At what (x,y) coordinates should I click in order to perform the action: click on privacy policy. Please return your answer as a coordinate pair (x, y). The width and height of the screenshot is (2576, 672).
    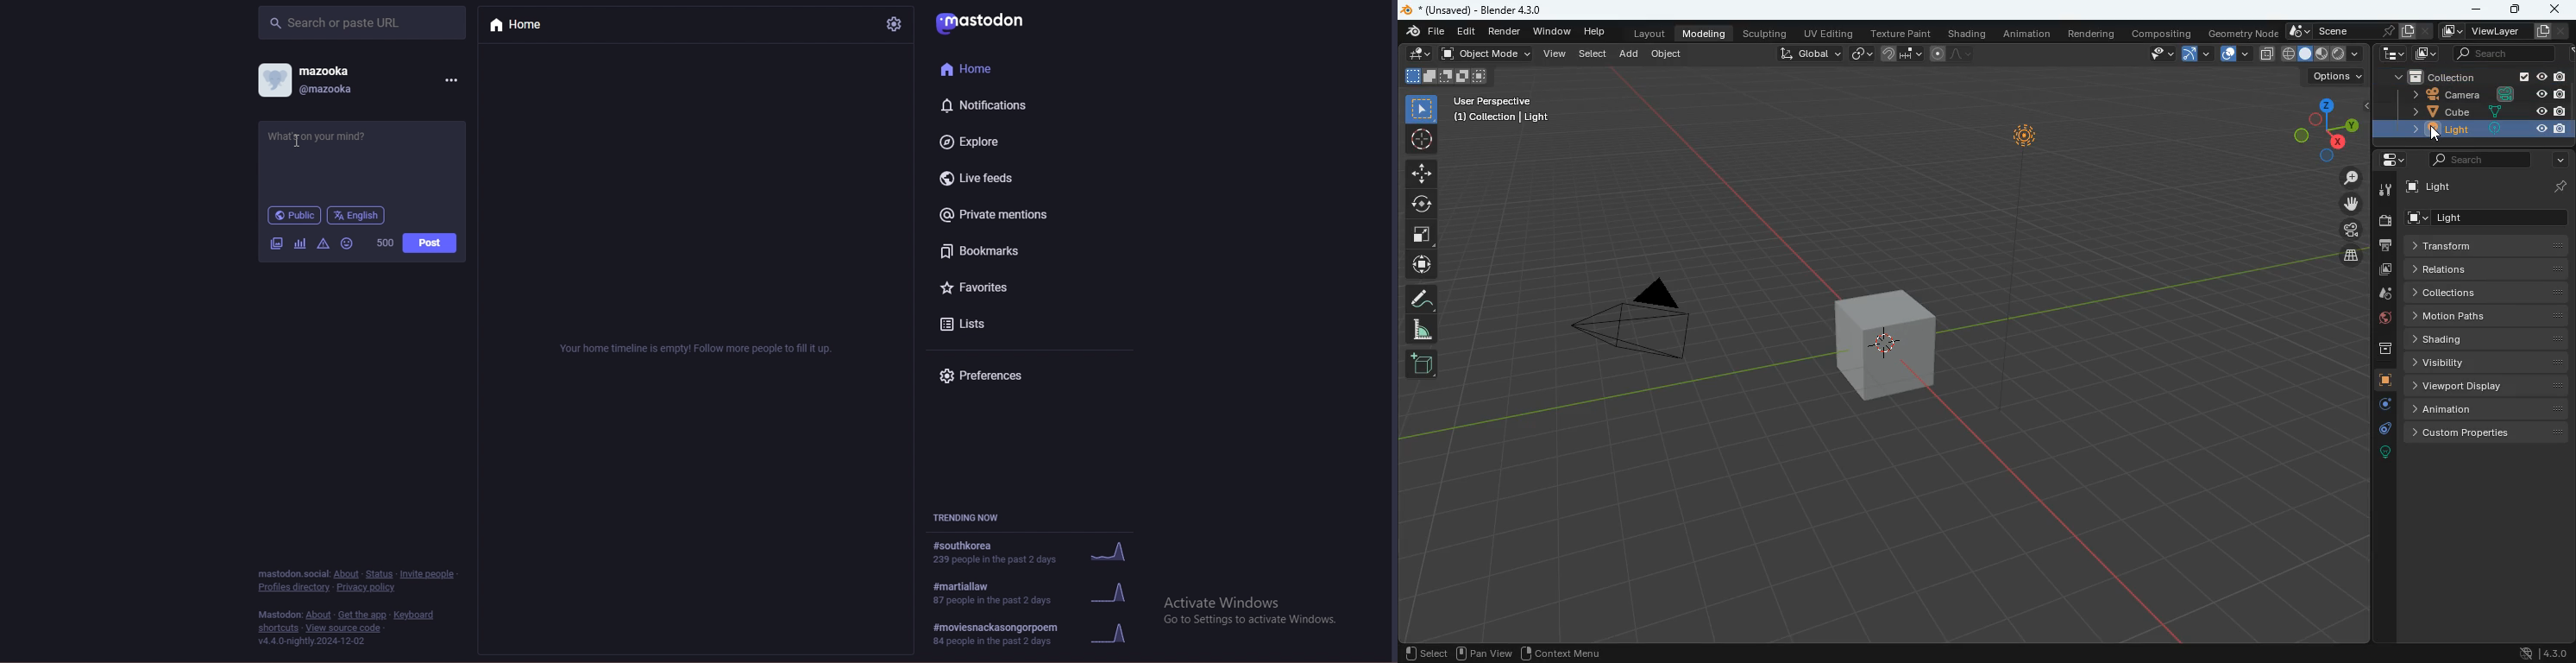
    Looking at the image, I should click on (368, 587).